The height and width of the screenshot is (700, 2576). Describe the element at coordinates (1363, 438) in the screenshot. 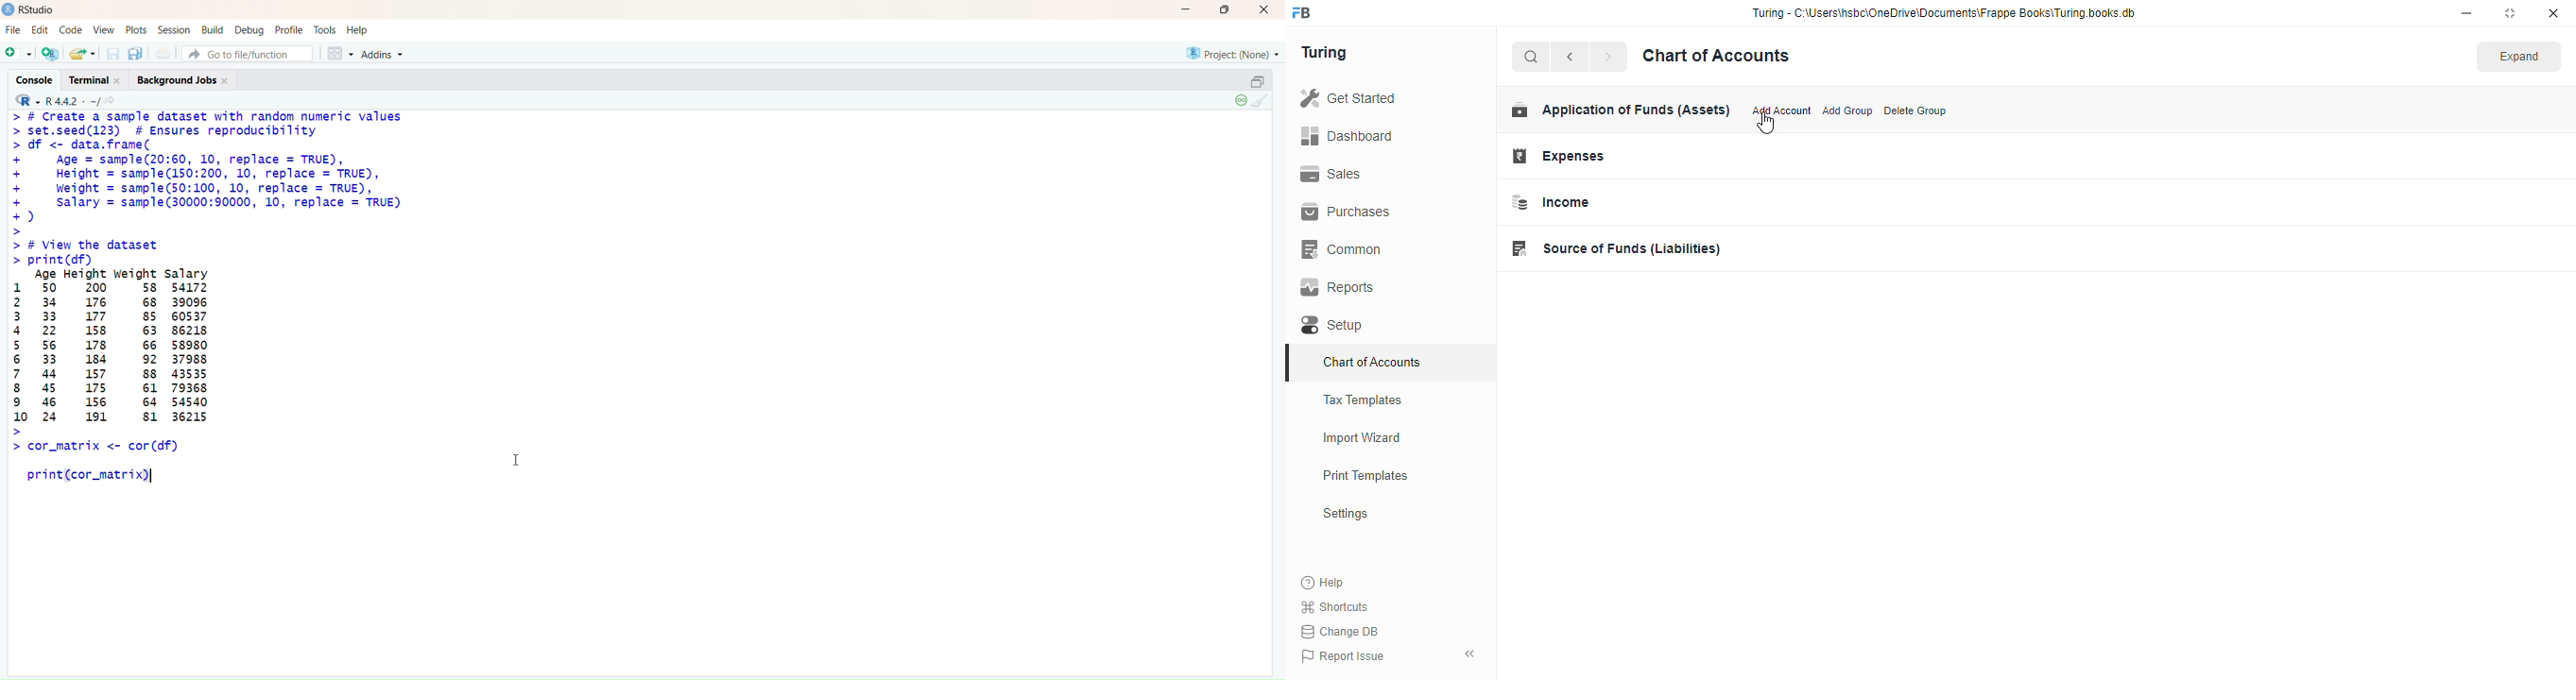

I see `import wizard` at that location.